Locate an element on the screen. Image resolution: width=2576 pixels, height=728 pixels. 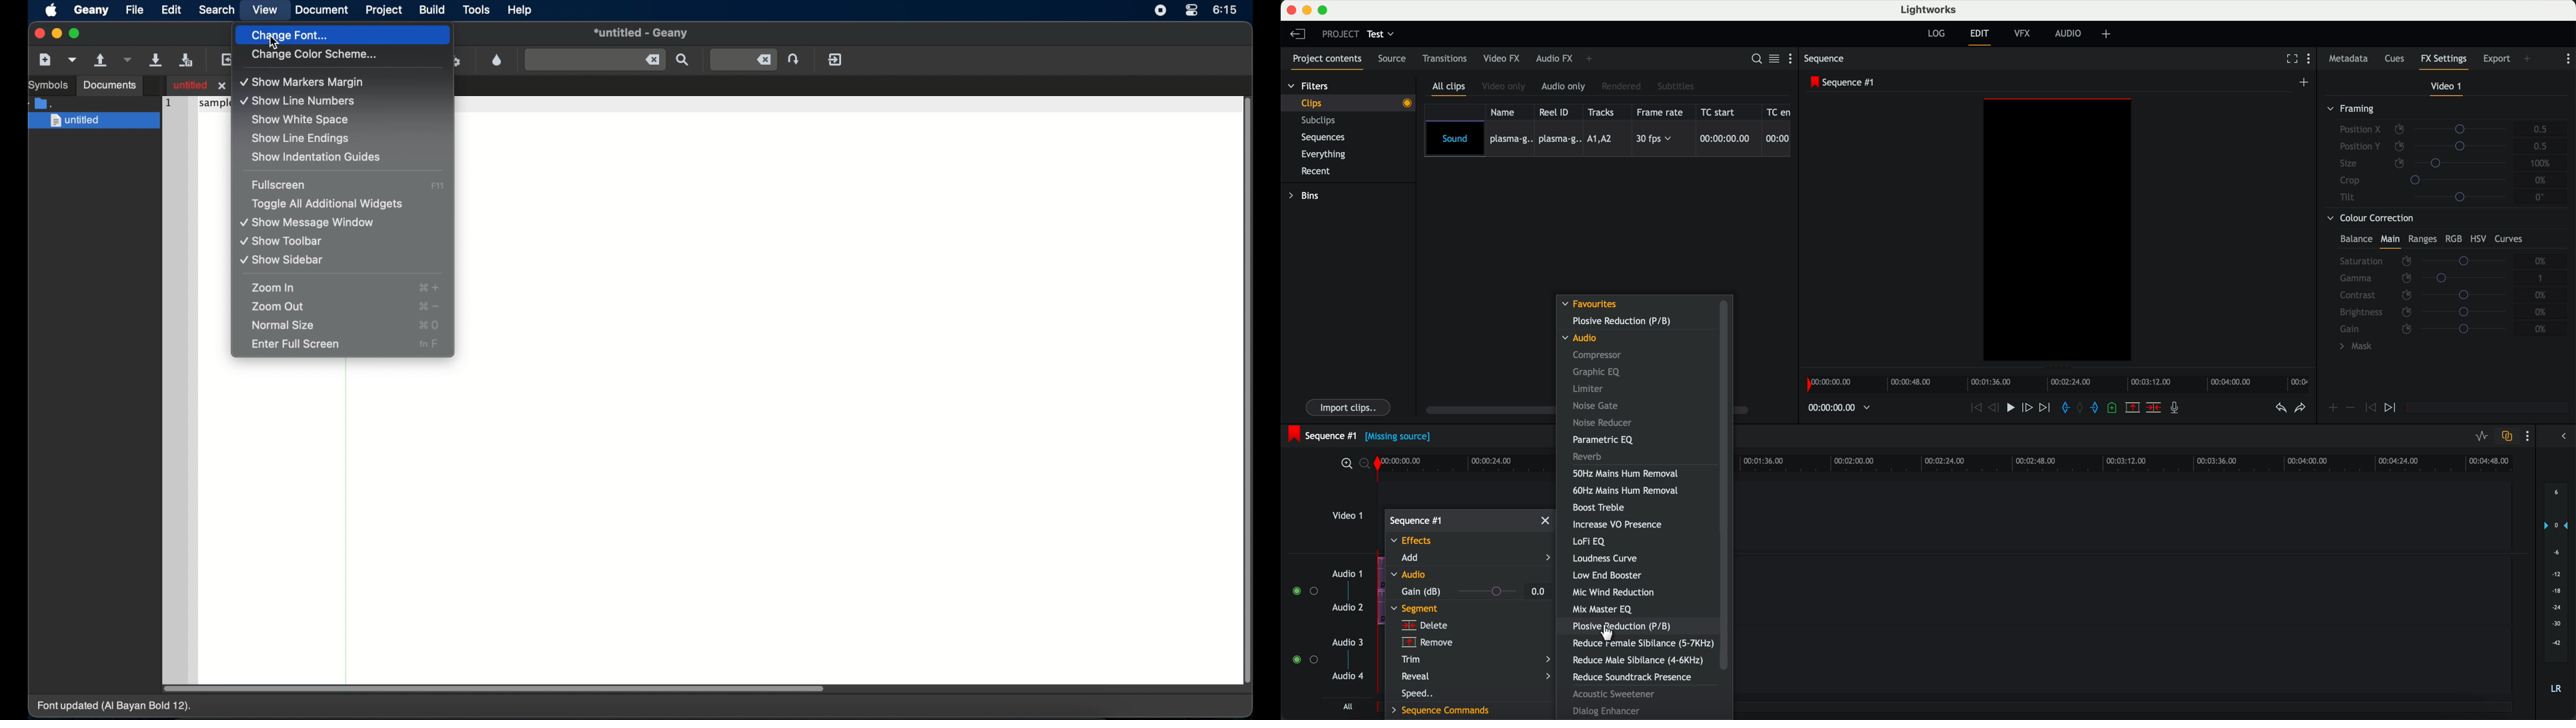
show white space is located at coordinates (301, 120).